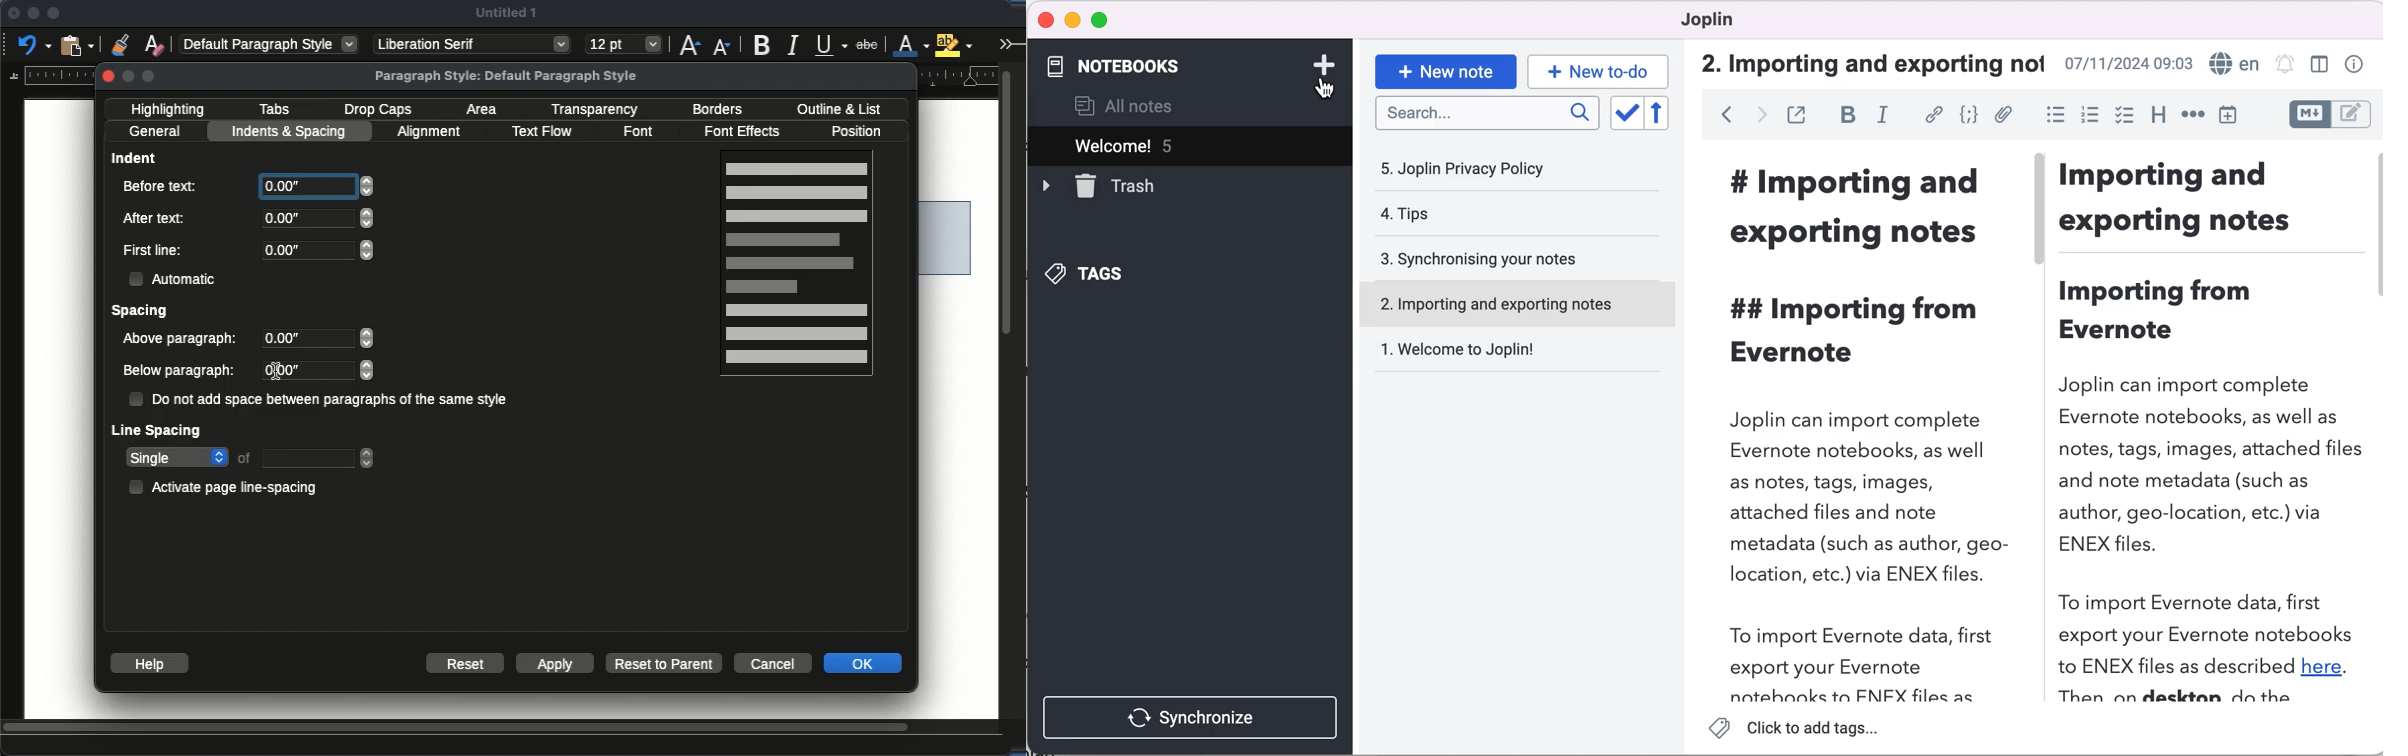  Describe the element at coordinates (2331, 116) in the screenshot. I see `toggle editors` at that location.